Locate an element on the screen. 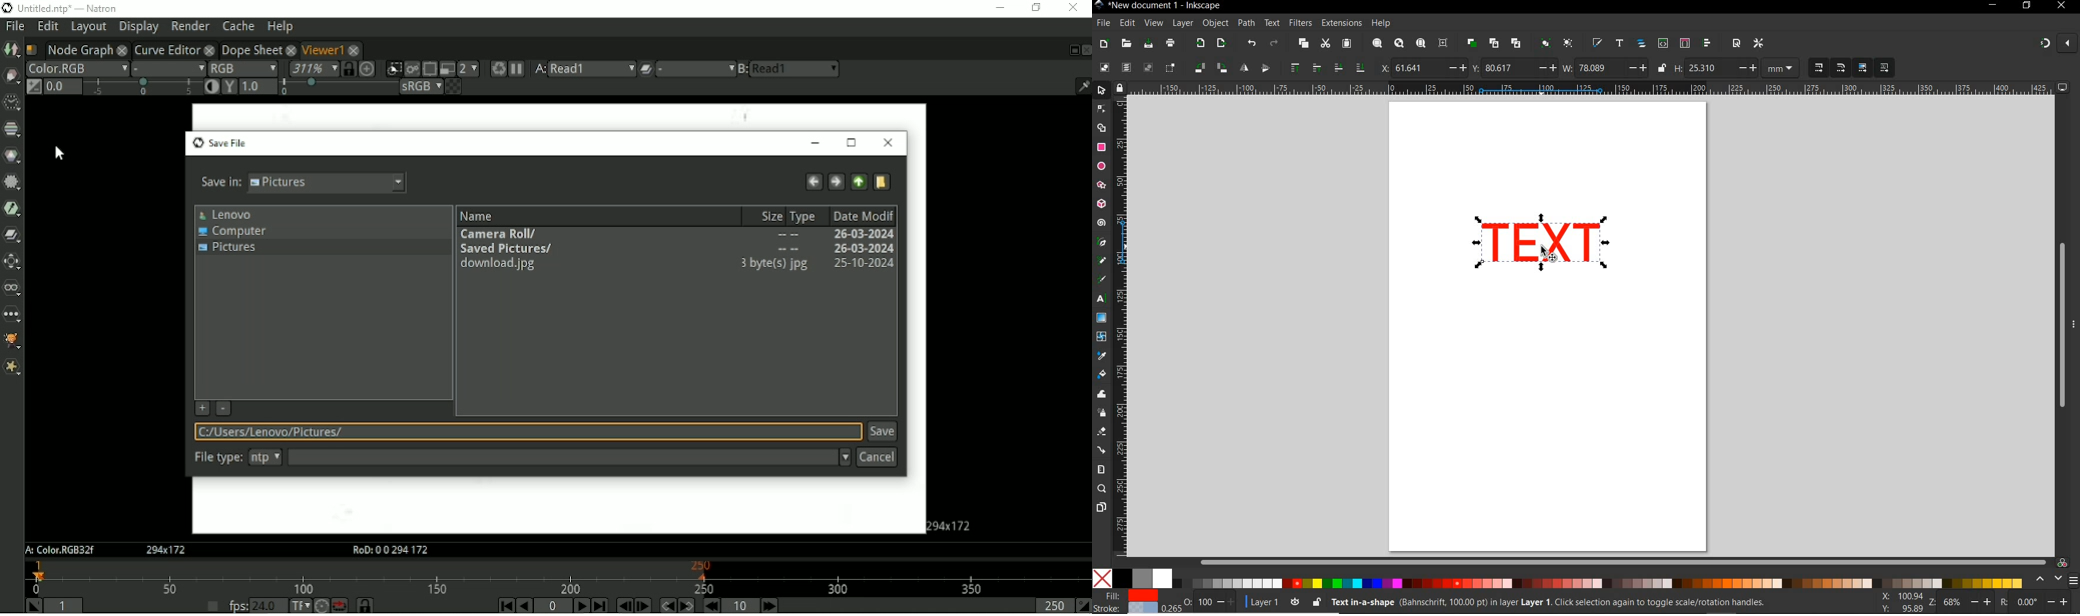  open preferences is located at coordinates (1759, 42).